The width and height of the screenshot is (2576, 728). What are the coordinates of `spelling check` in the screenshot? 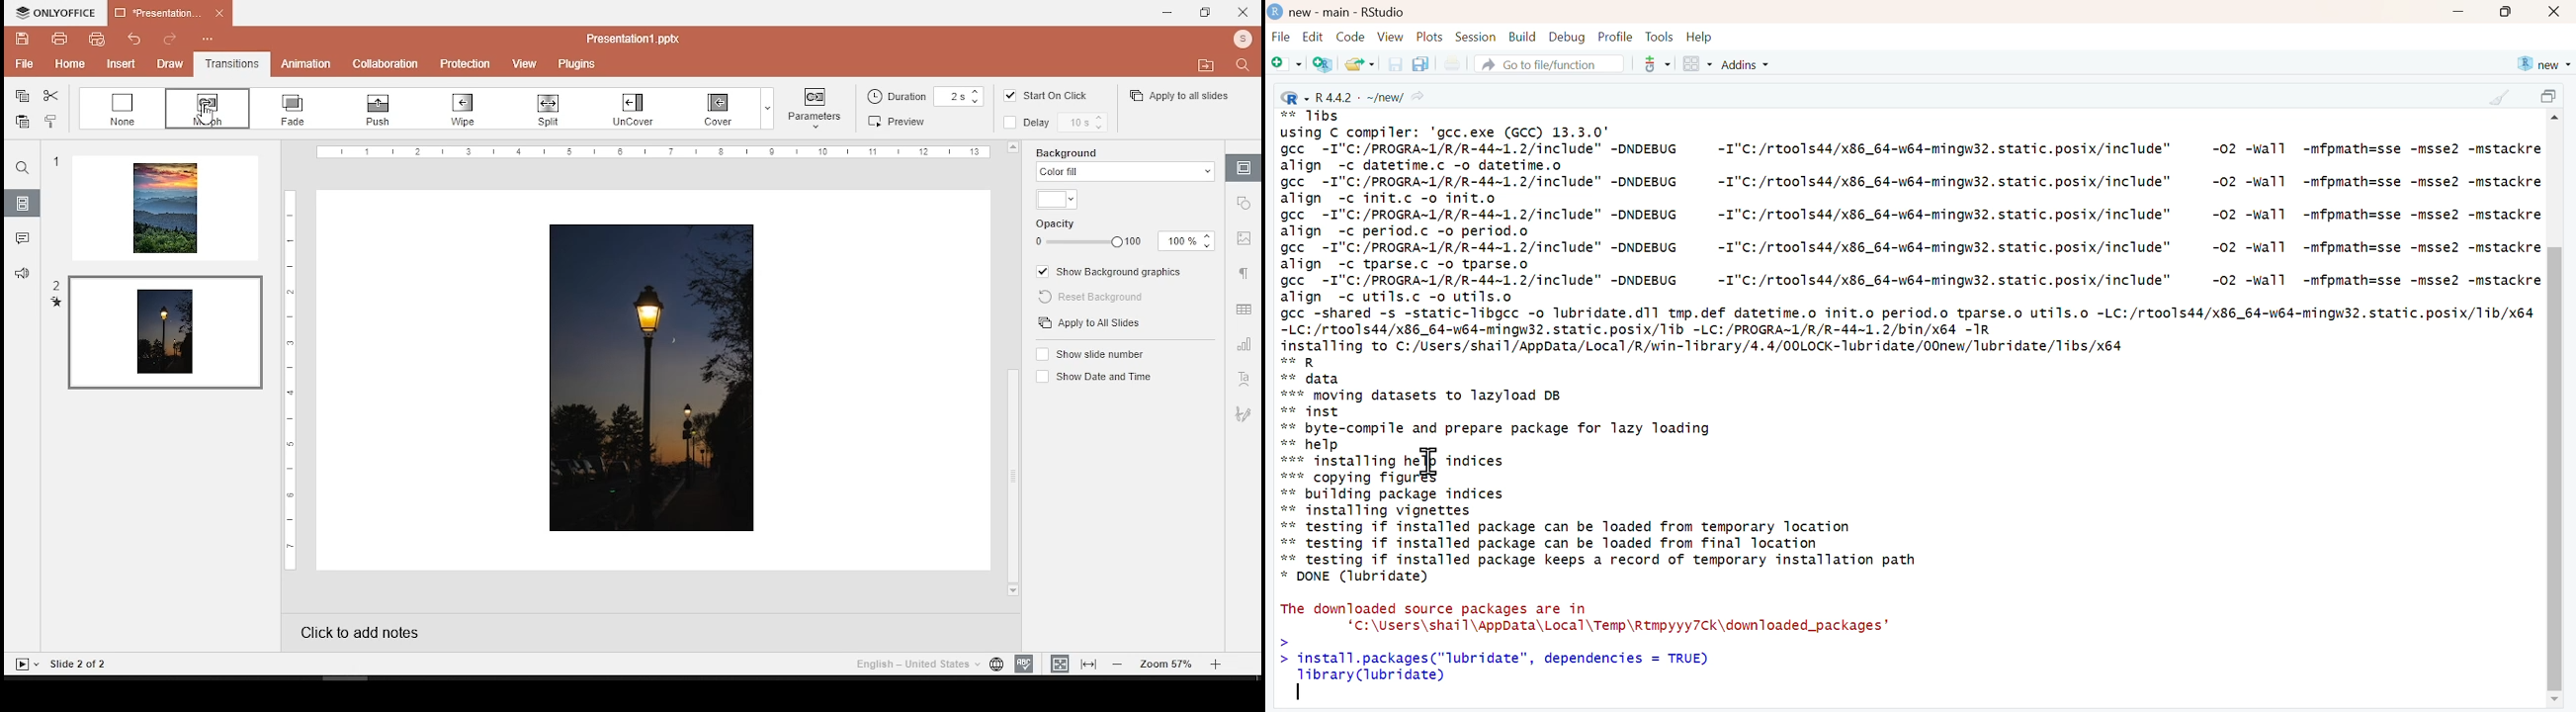 It's located at (1023, 664).